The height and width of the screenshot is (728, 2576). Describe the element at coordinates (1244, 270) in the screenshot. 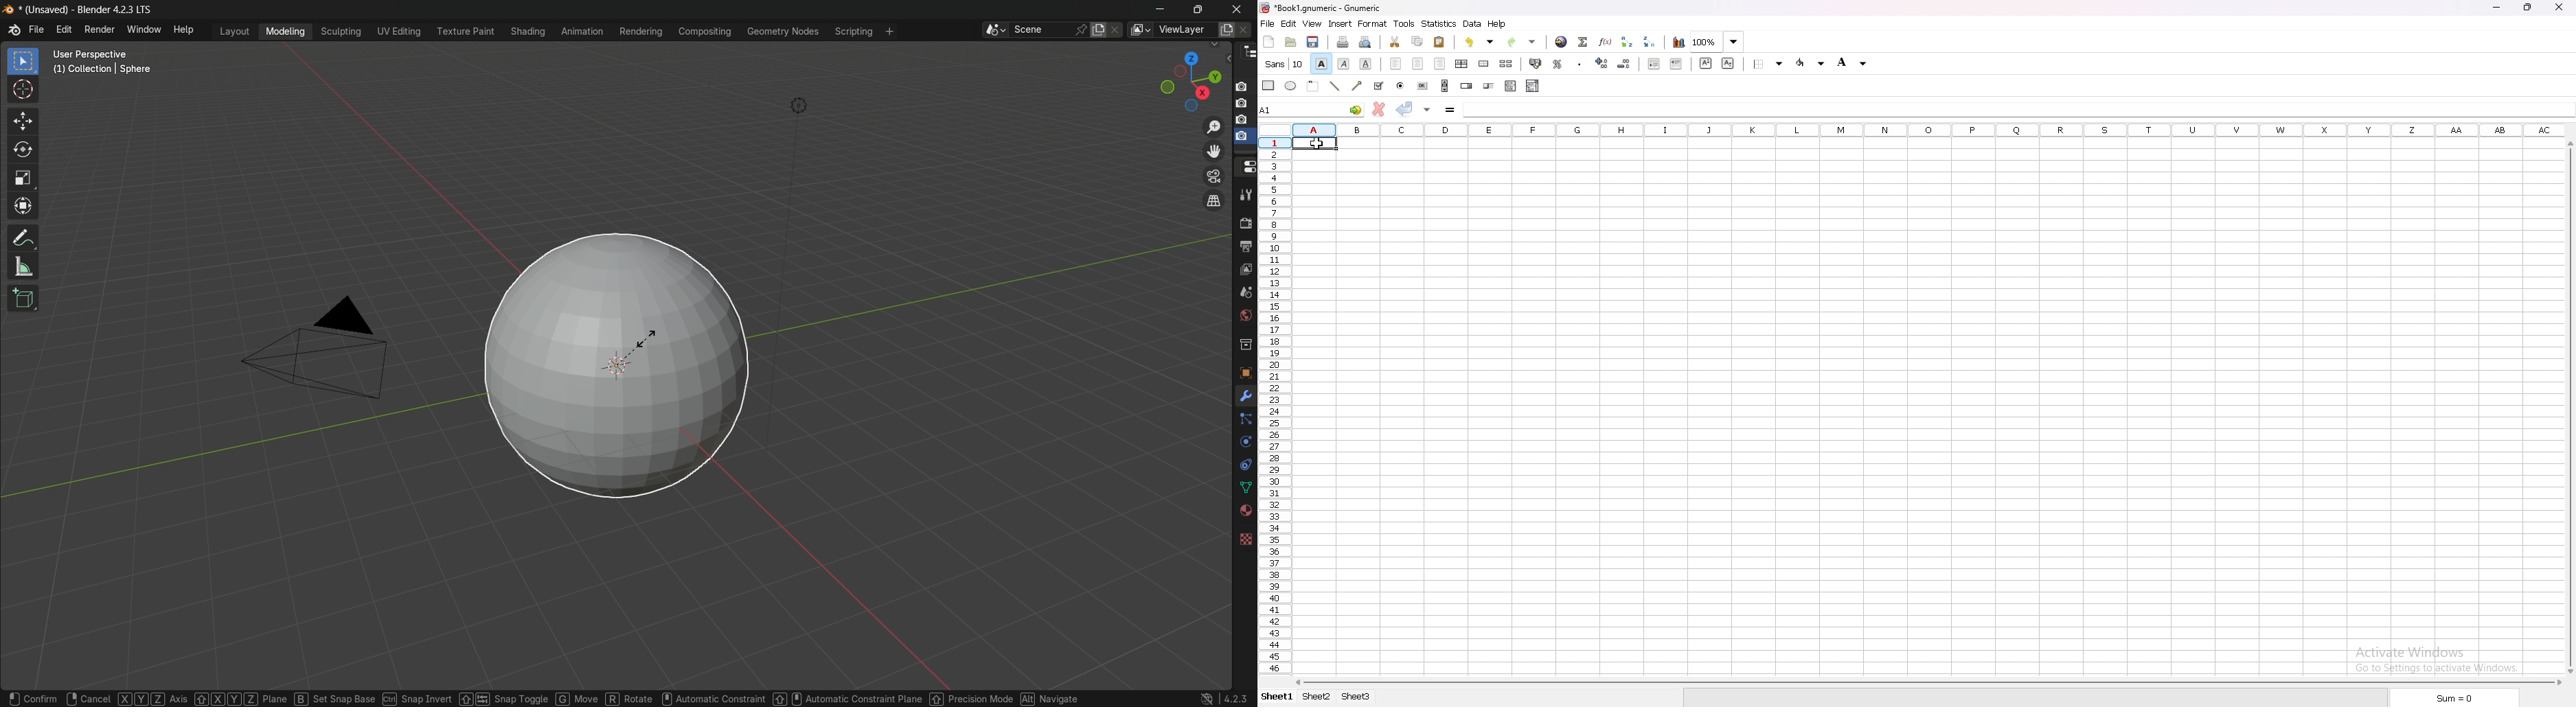

I see `view layer` at that location.